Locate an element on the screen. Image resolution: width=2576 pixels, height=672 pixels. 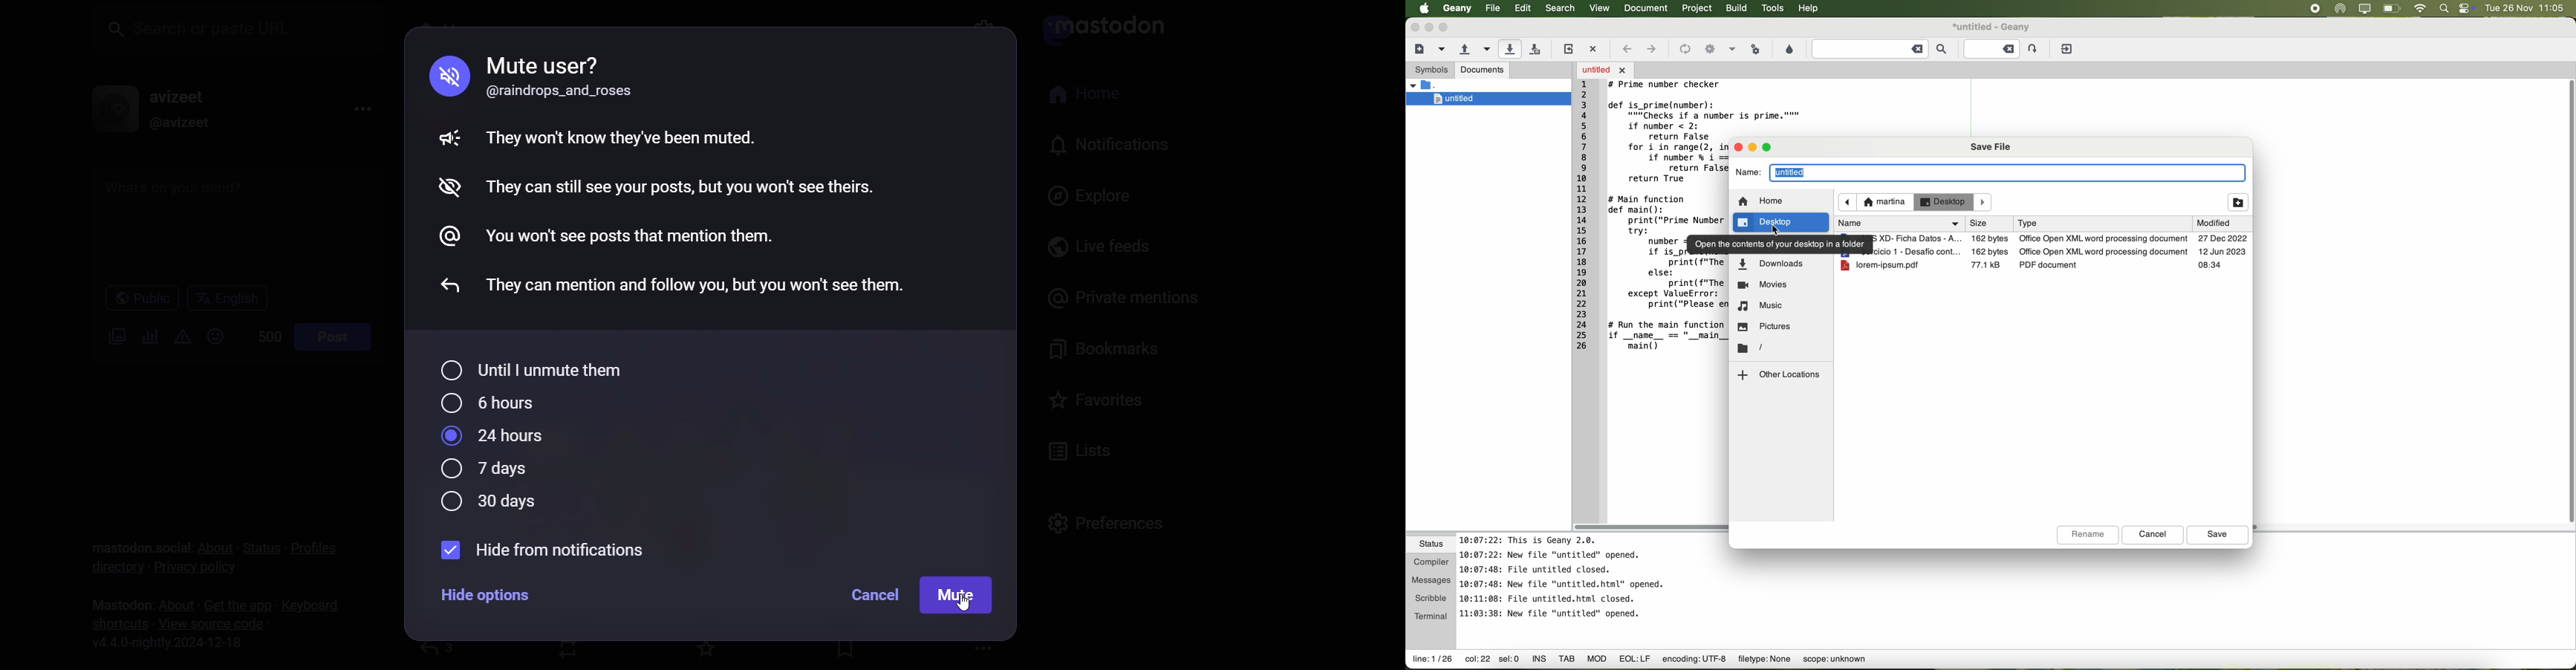
24 hours selected is located at coordinates (496, 437).